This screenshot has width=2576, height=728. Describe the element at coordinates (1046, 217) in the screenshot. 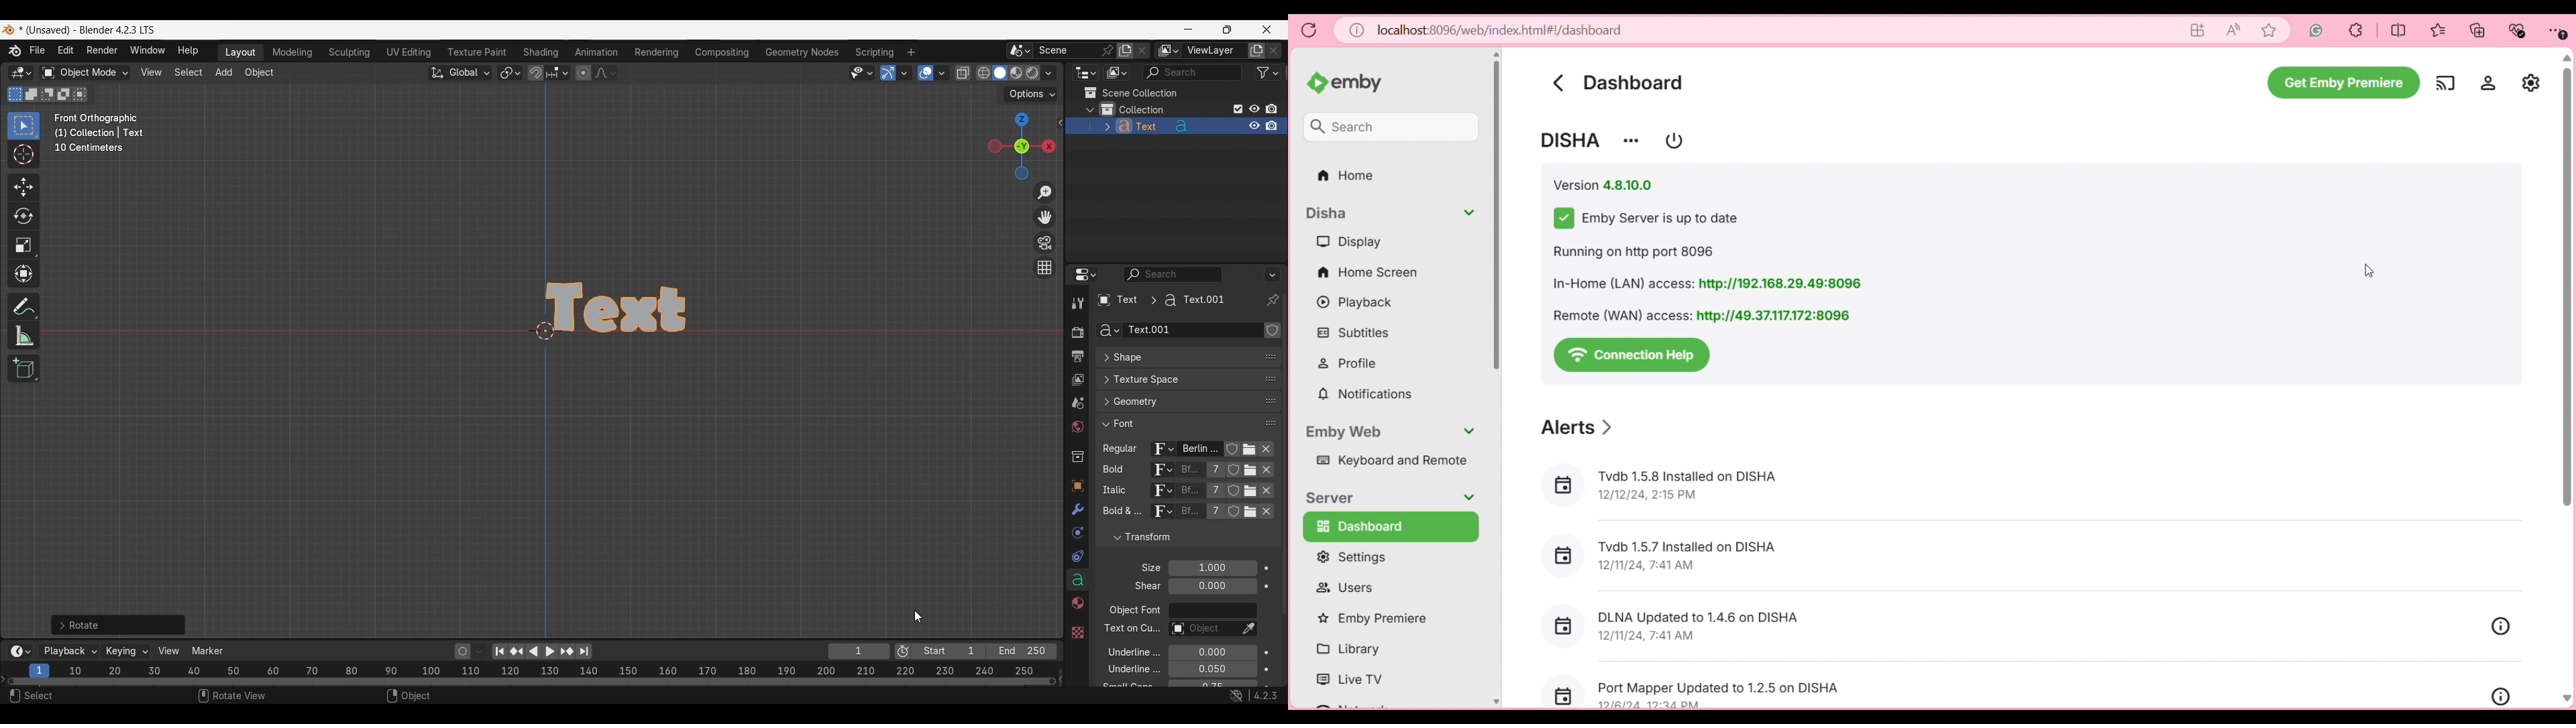

I see `Move the view` at that location.